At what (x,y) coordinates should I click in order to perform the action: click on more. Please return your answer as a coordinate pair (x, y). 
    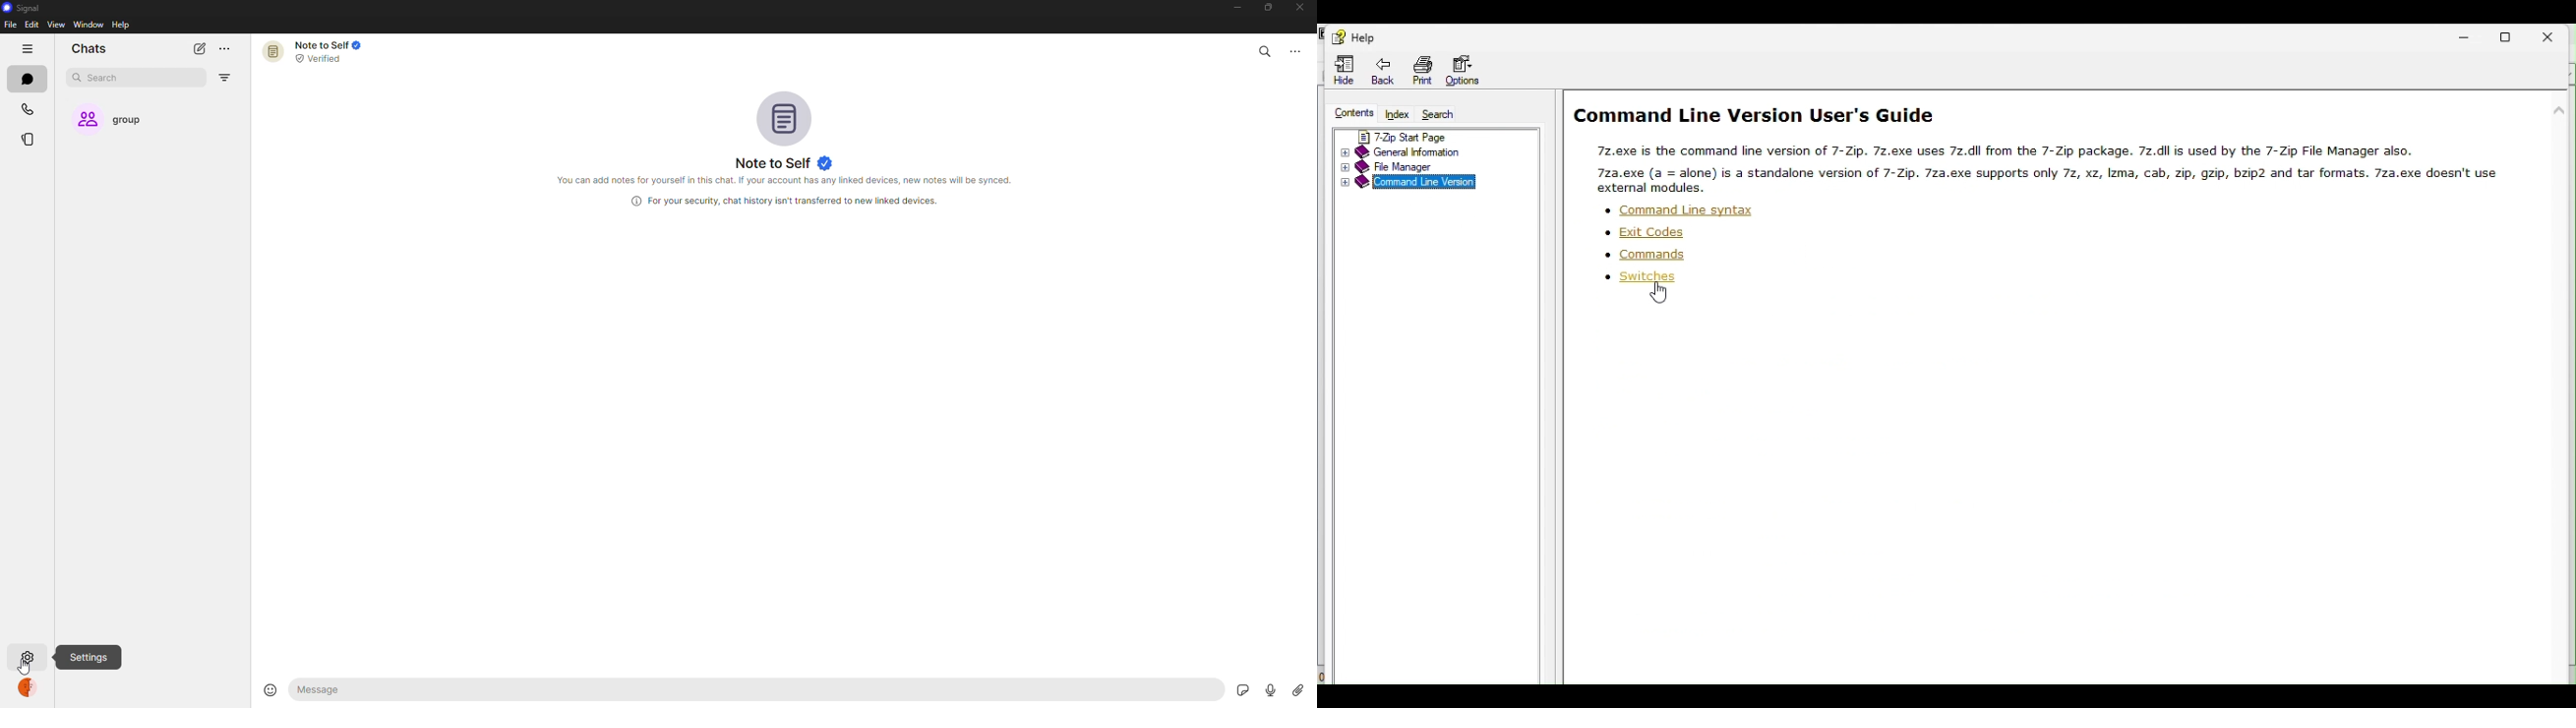
    Looking at the image, I should click on (224, 49).